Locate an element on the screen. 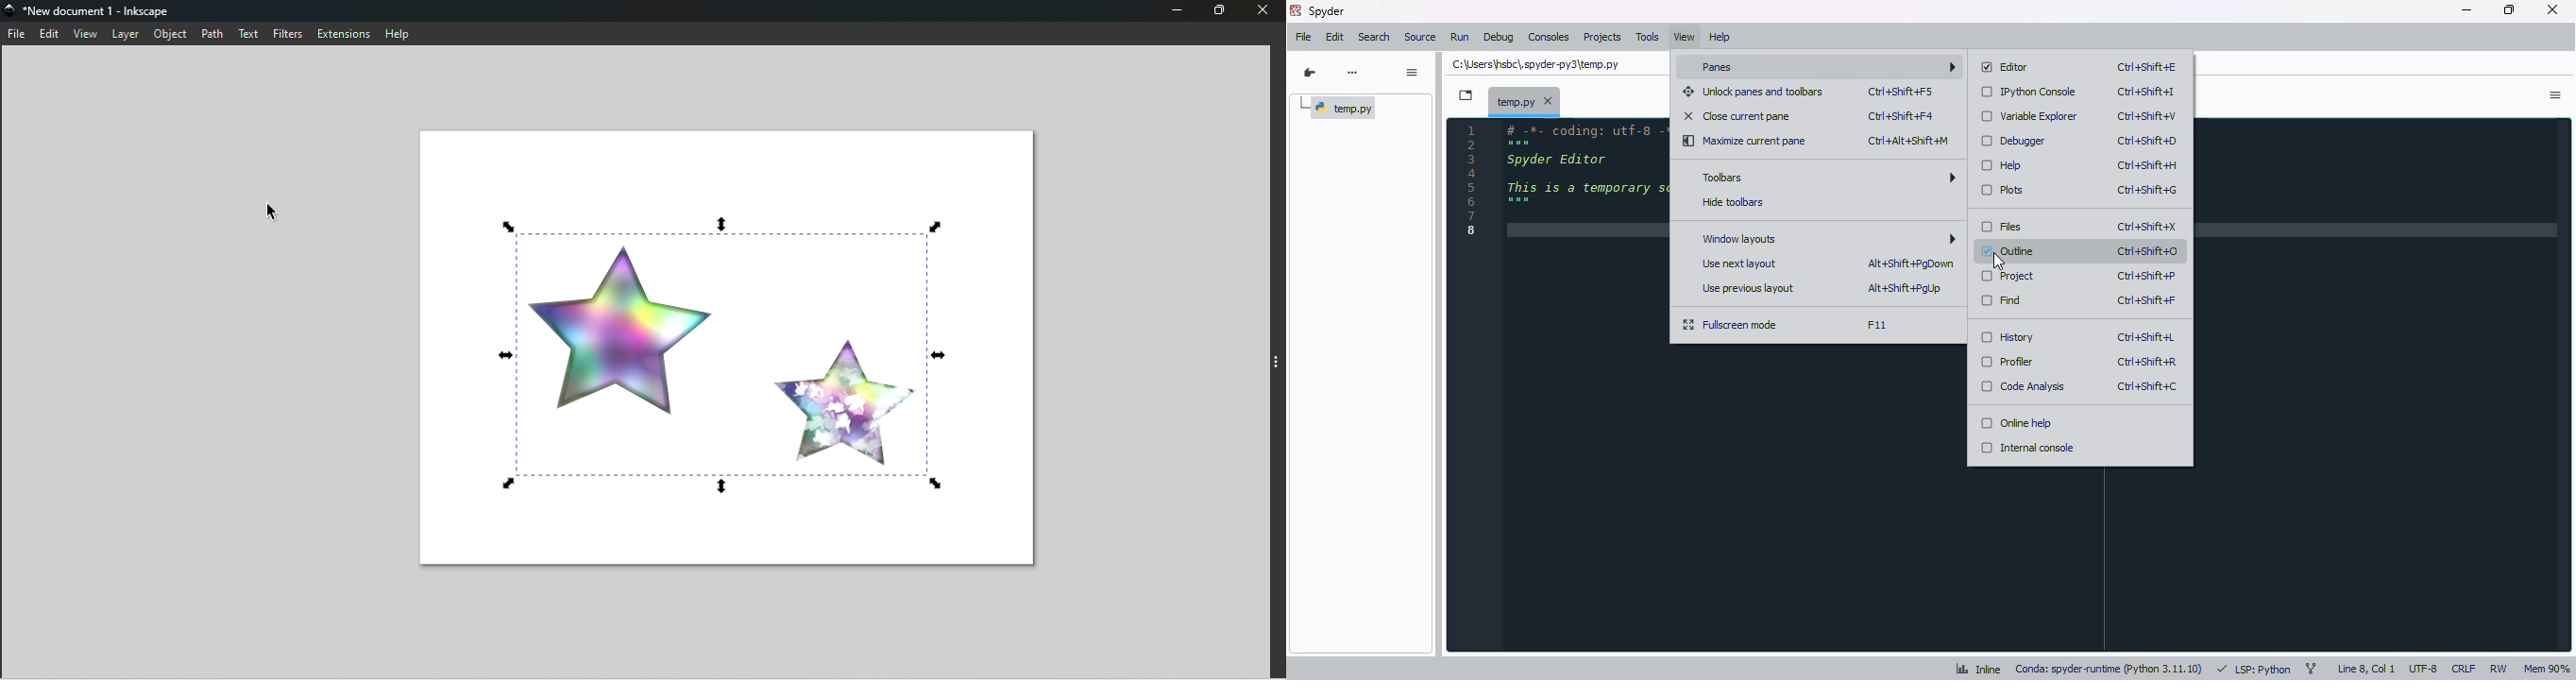 The image size is (2576, 700). toolbars is located at coordinates (1827, 176).